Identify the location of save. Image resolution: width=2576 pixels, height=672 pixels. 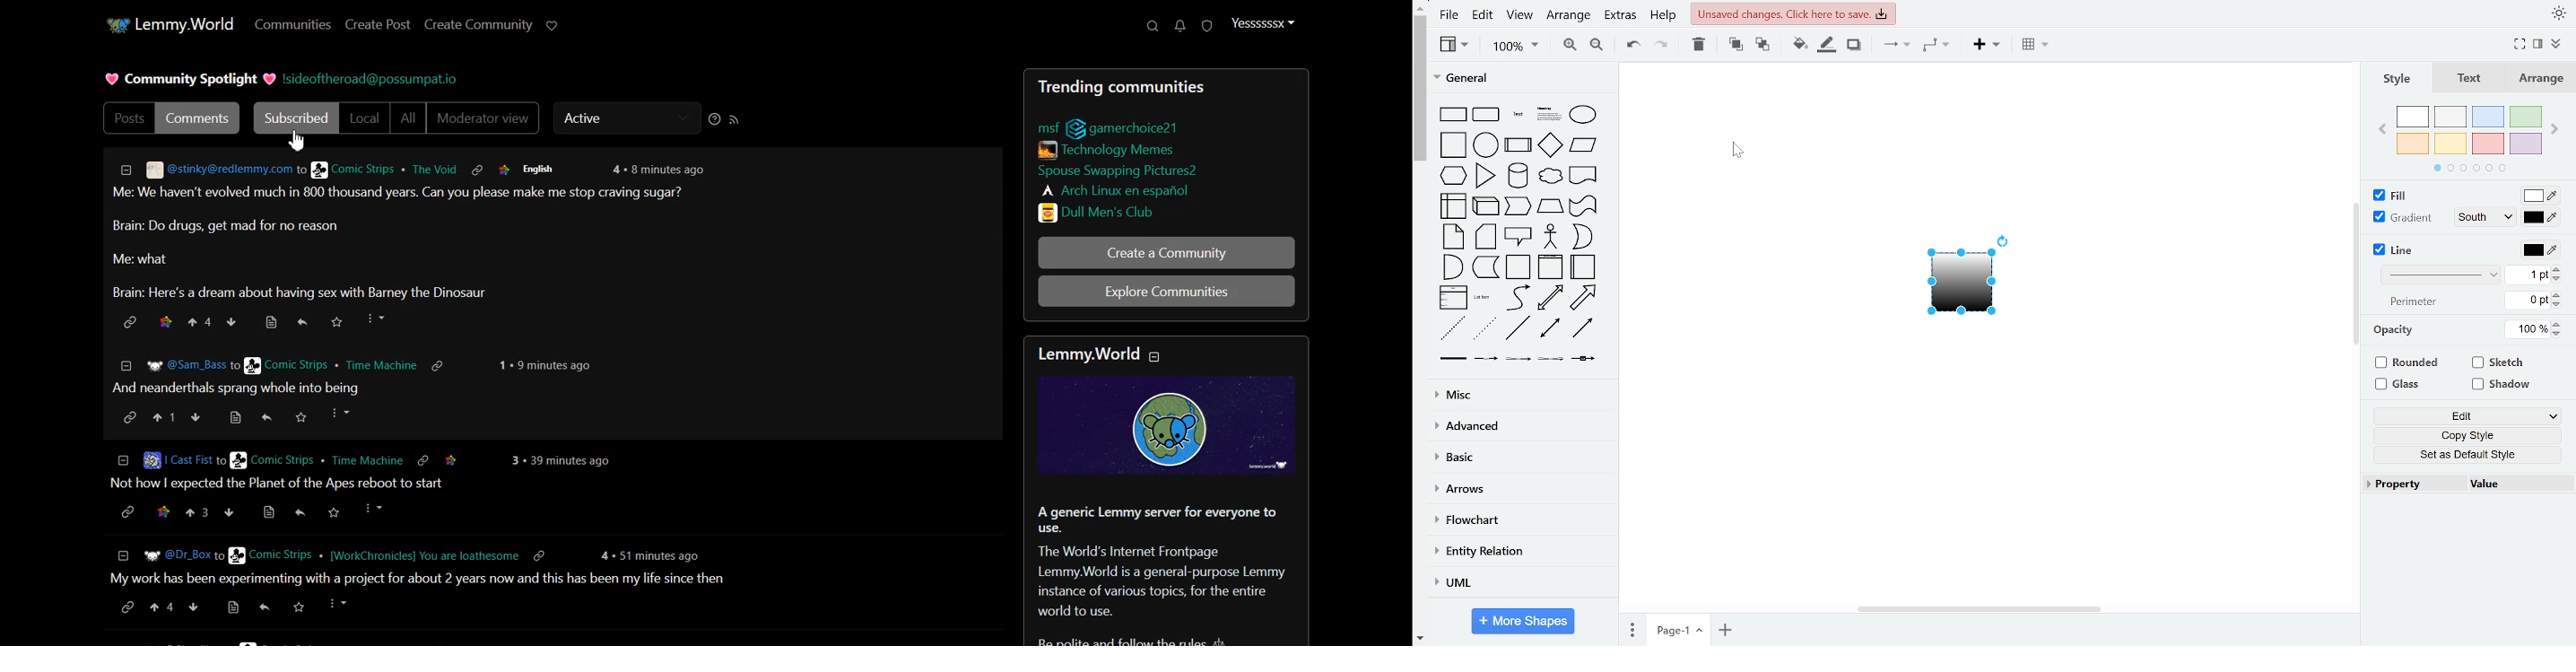
(297, 610).